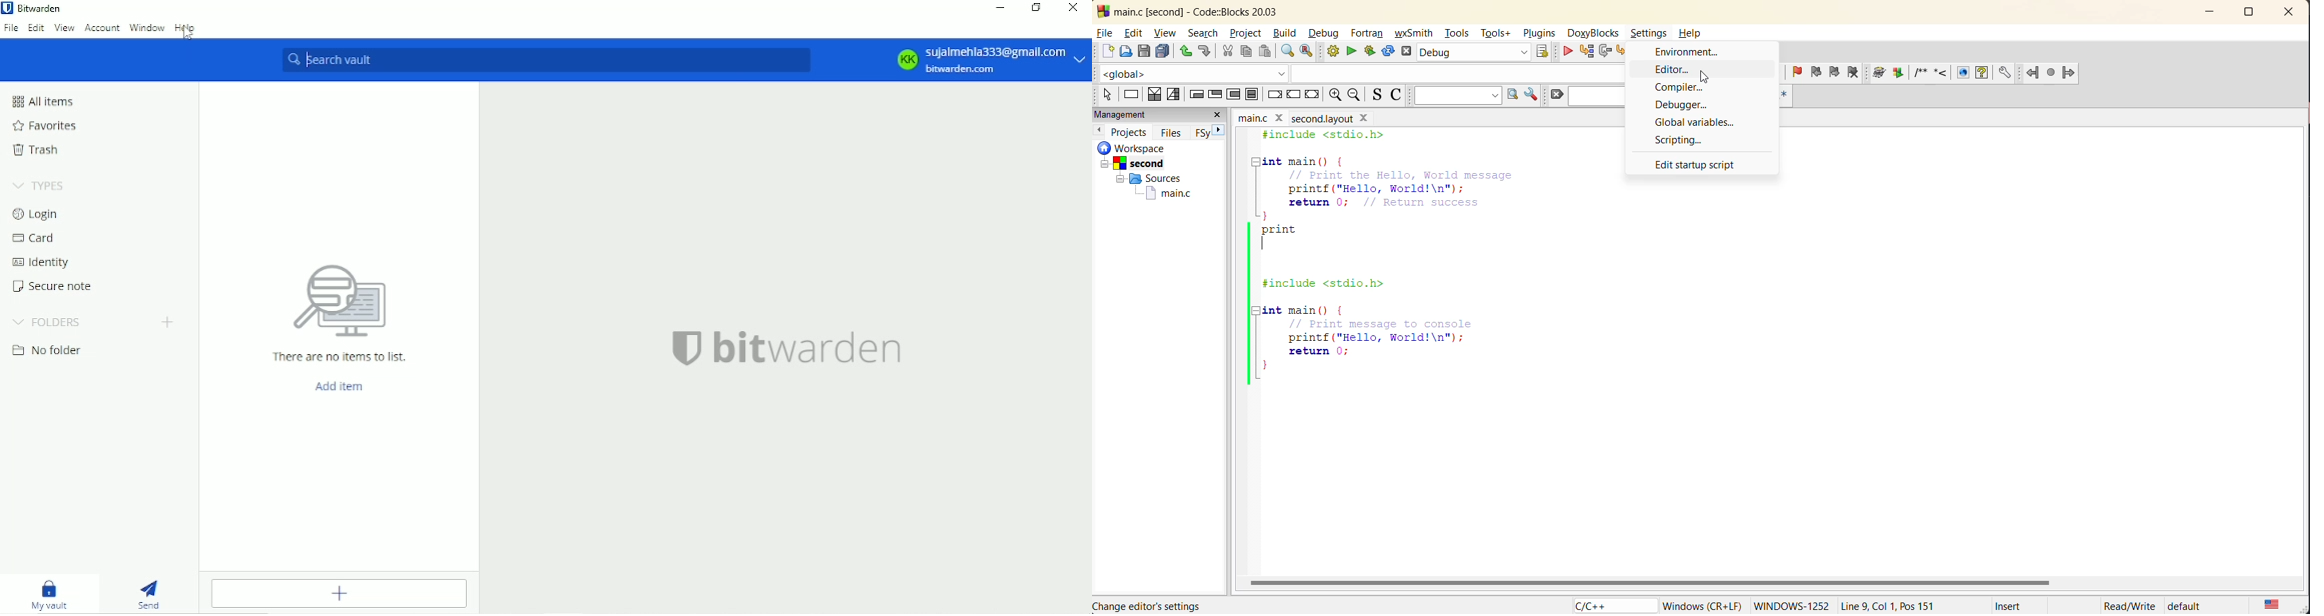  What do you see at coordinates (170, 322) in the screenshot?
I see `Create folder` at bounding box center [170, 322].